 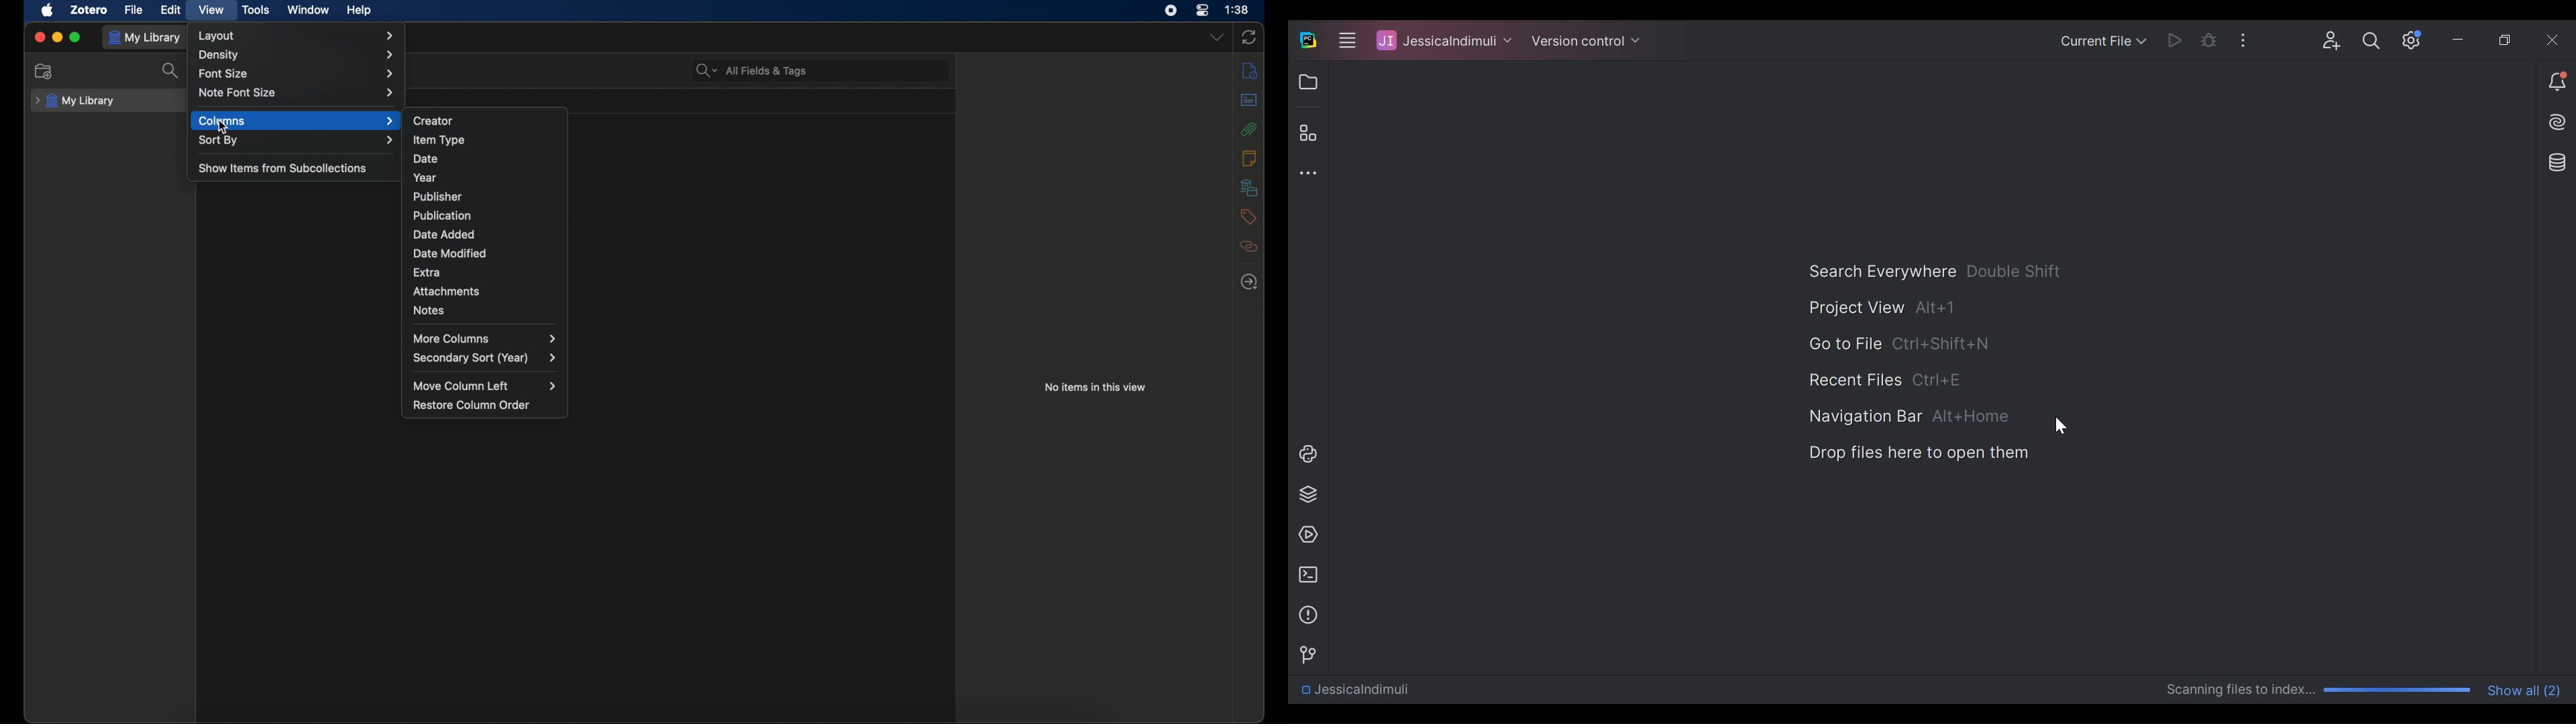 I want to click on tags, so click(x=1249, y=217).